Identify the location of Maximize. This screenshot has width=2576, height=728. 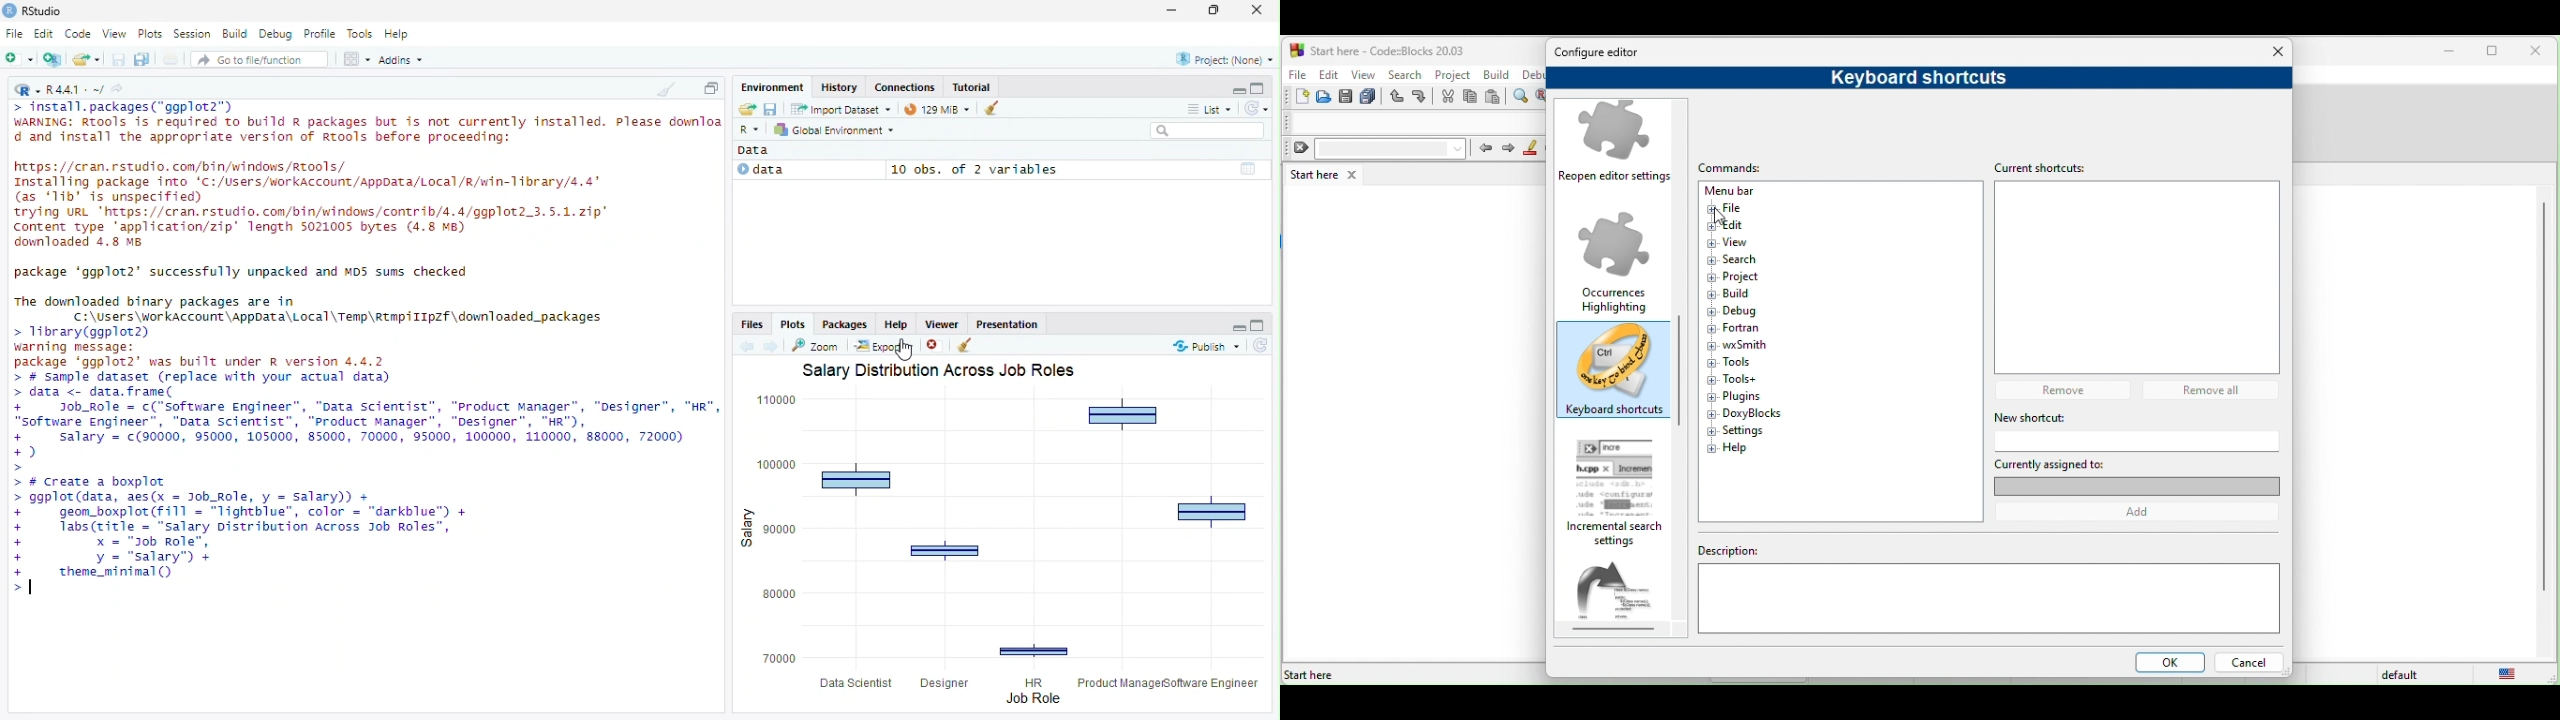
(1210, 11).